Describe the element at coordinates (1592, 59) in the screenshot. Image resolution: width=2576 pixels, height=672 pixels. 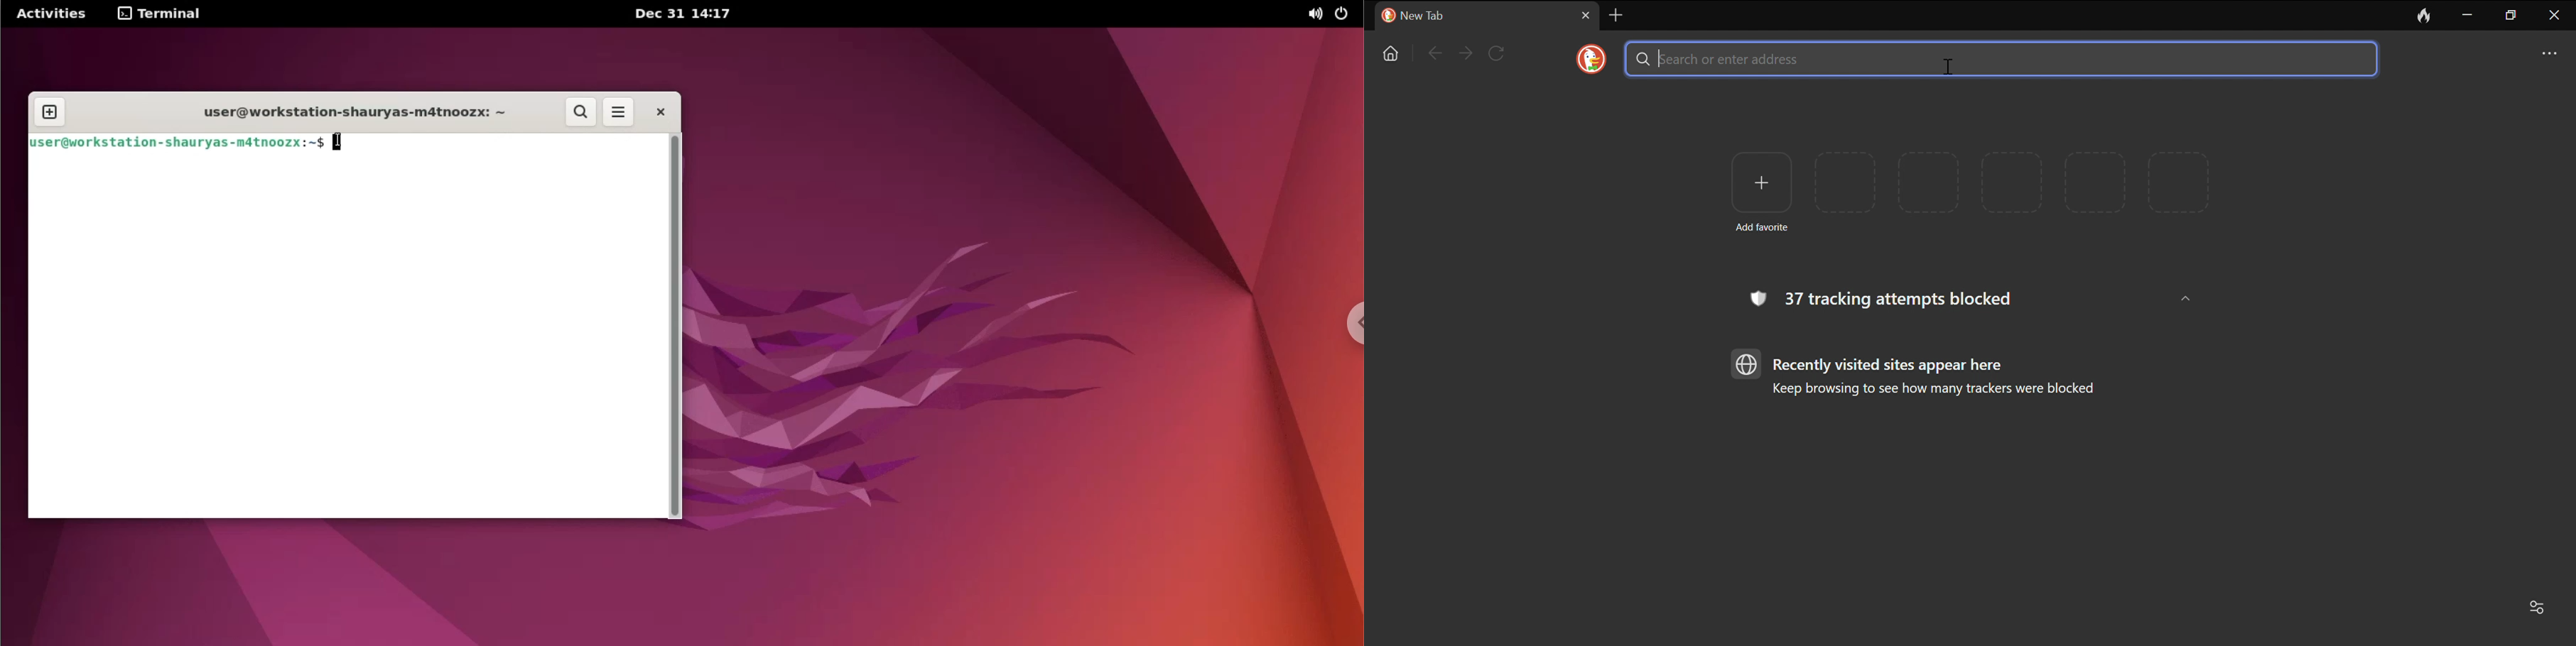
I see `DuckDuckGo Logo` at that location.